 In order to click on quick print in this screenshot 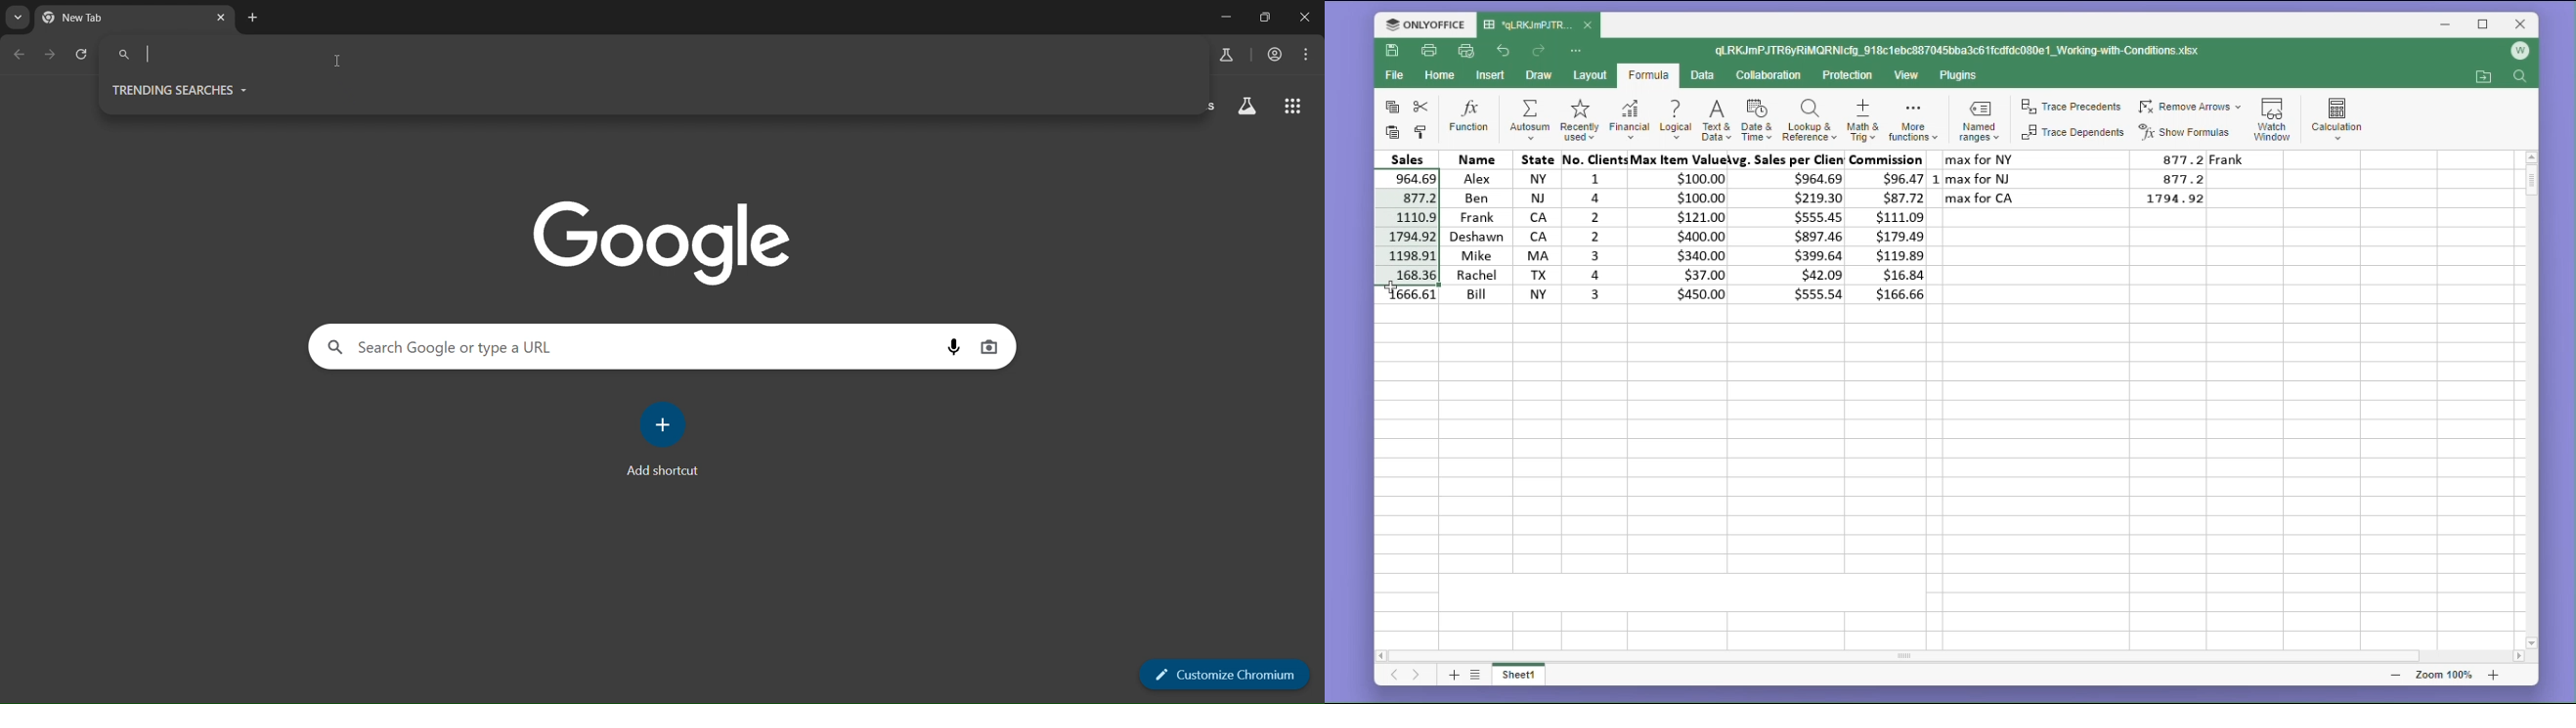, I will do `click(1467, 52)`.